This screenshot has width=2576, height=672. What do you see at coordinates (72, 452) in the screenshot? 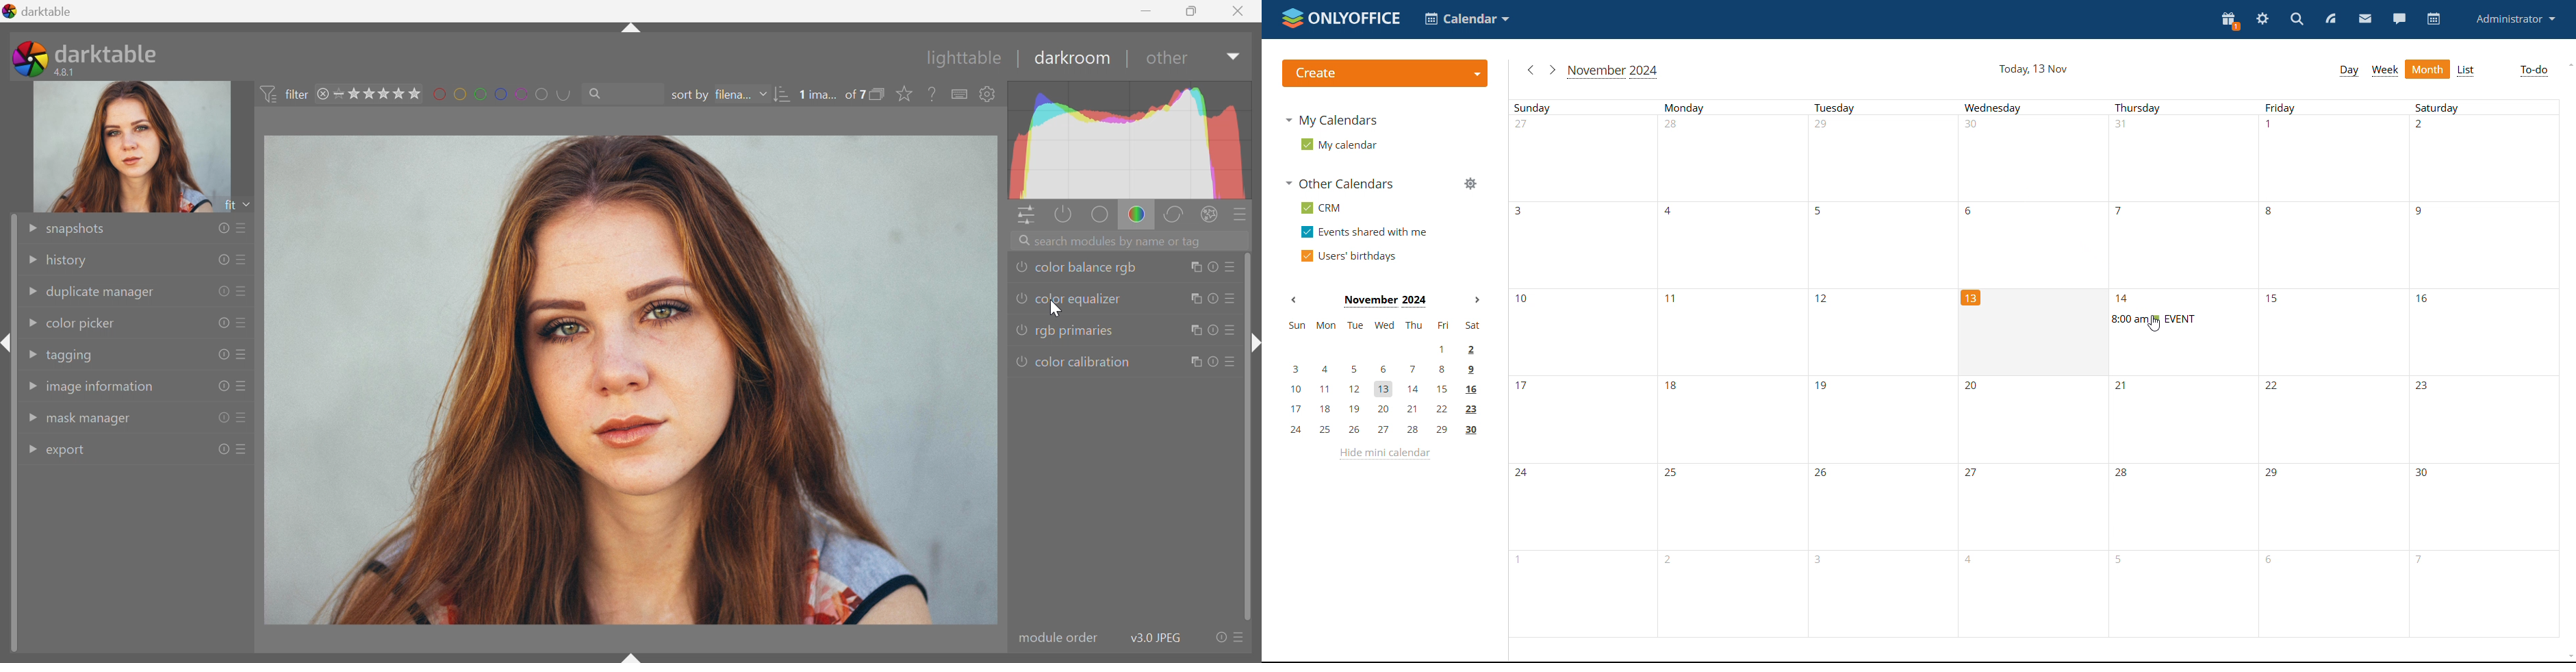
I see `export` at bounding box center [72, 452].